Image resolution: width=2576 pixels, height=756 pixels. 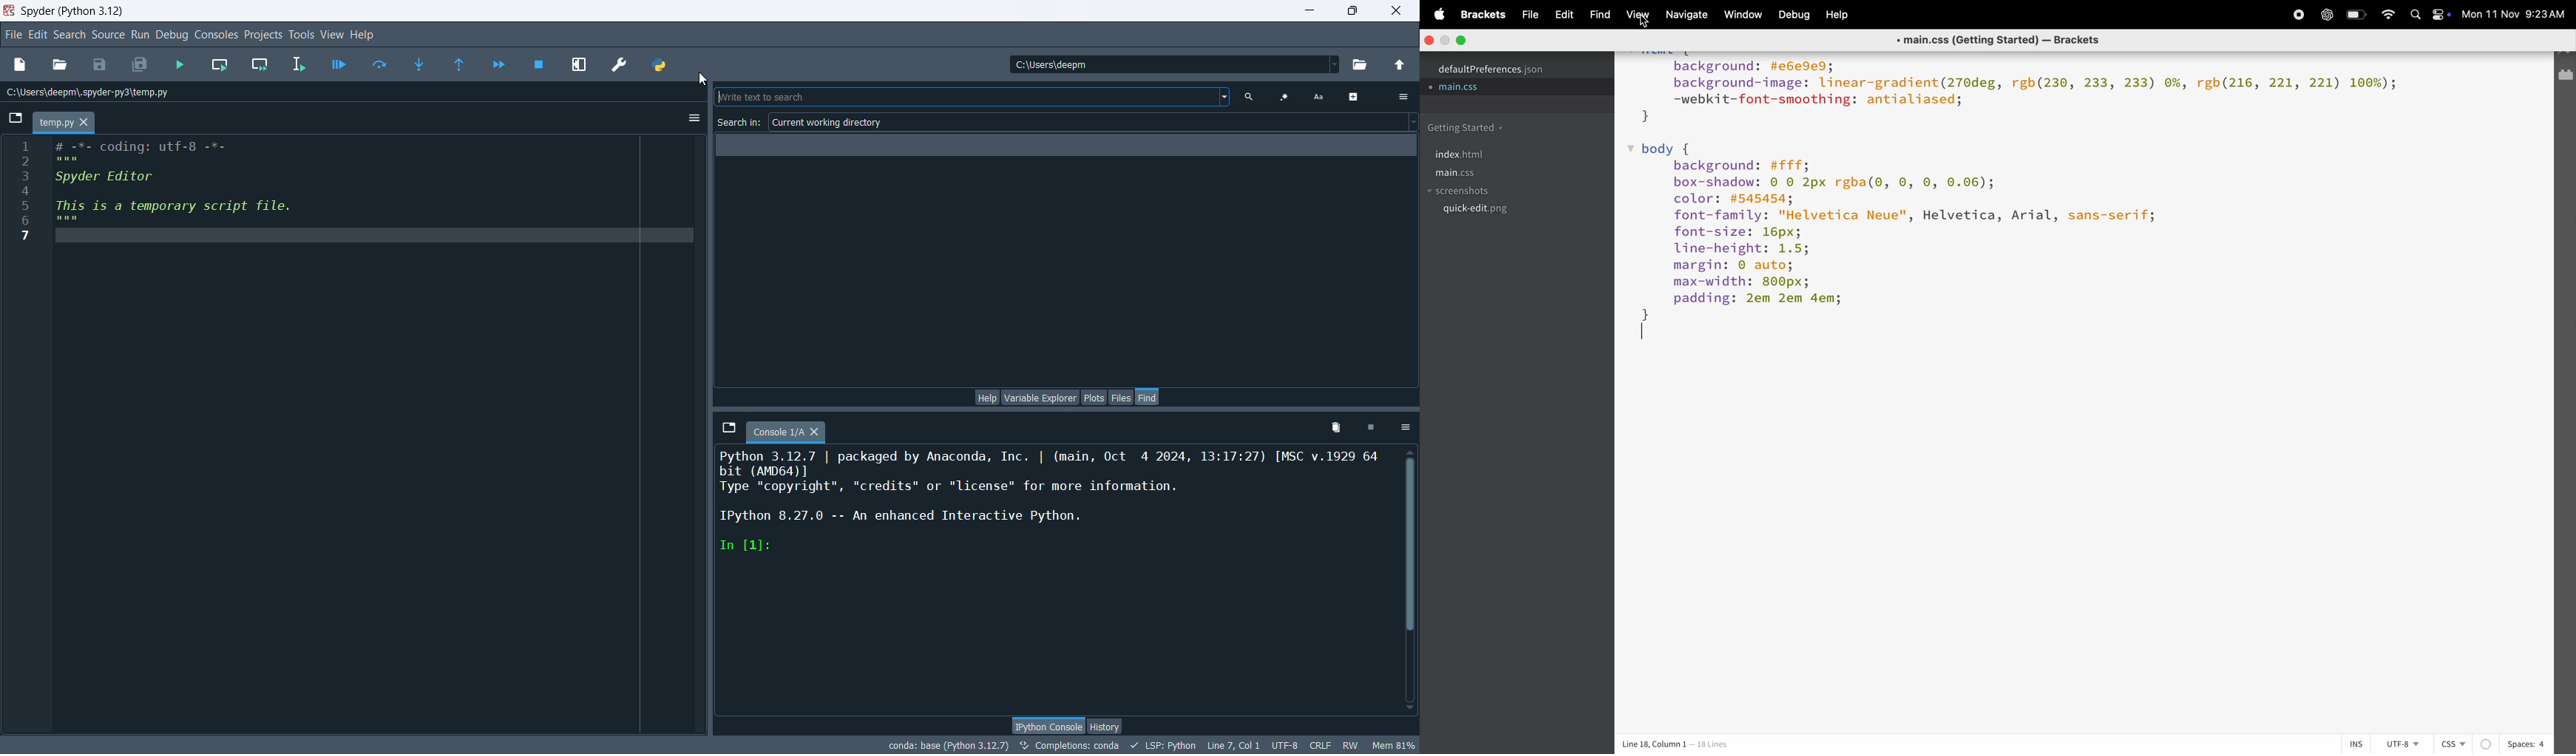 What do you see at coordinates (13, 35) in the screenshot?
I see `file` at bounding box center [13, 35].